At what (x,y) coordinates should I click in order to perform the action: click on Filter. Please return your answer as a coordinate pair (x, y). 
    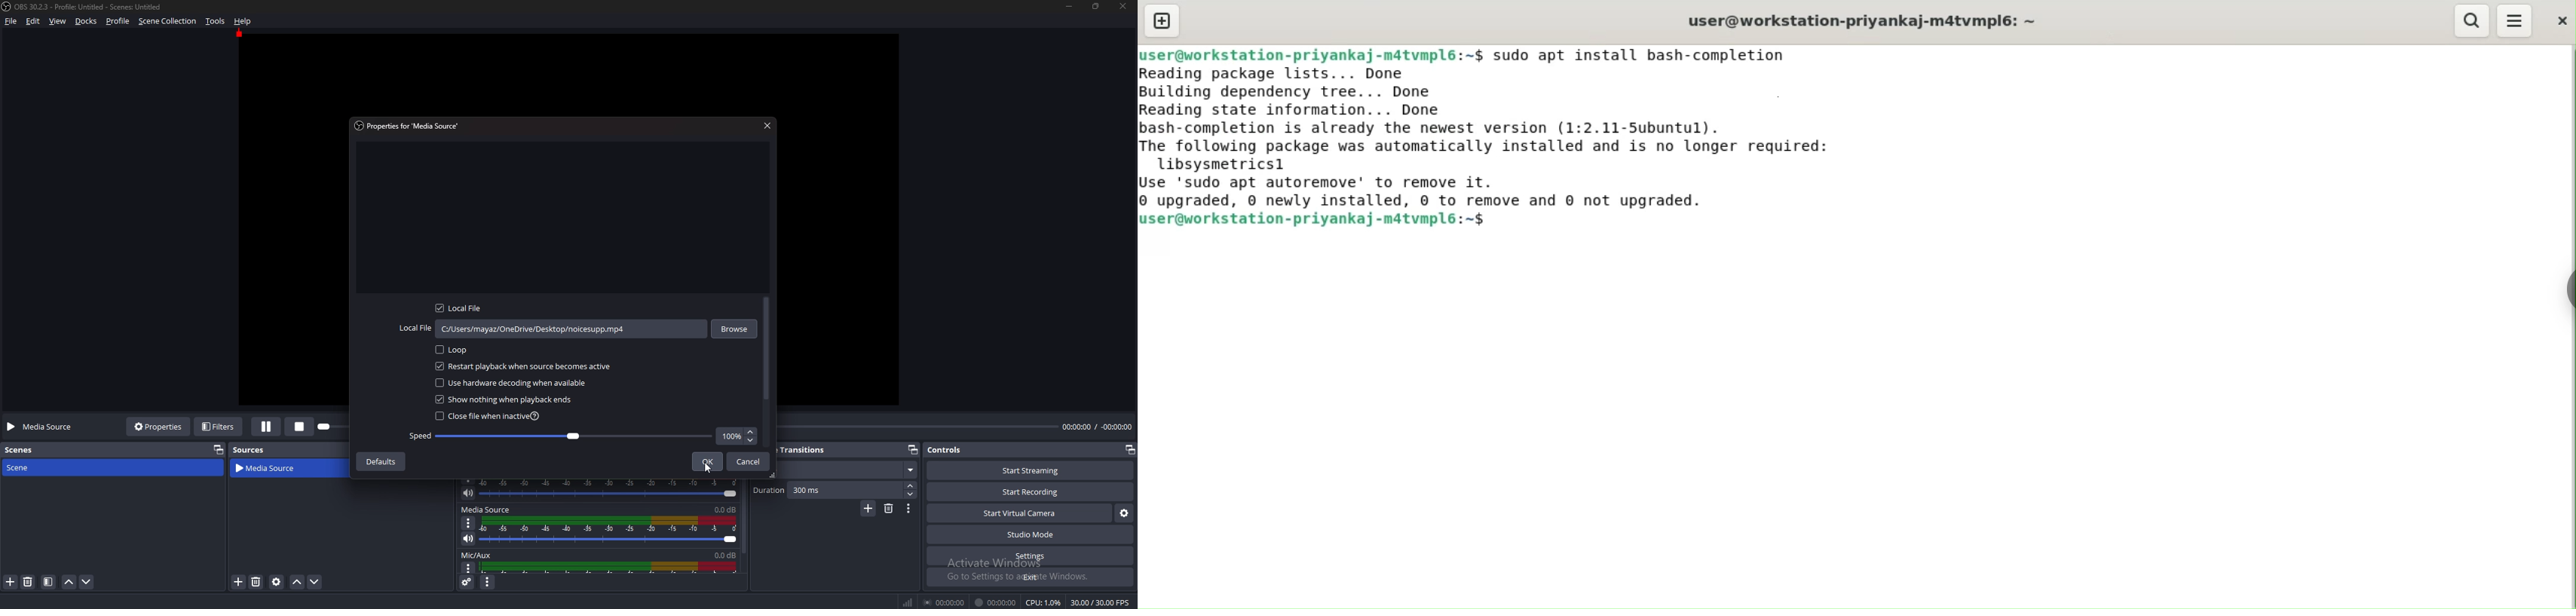
    Looking at the image, I should click on (49, 582).